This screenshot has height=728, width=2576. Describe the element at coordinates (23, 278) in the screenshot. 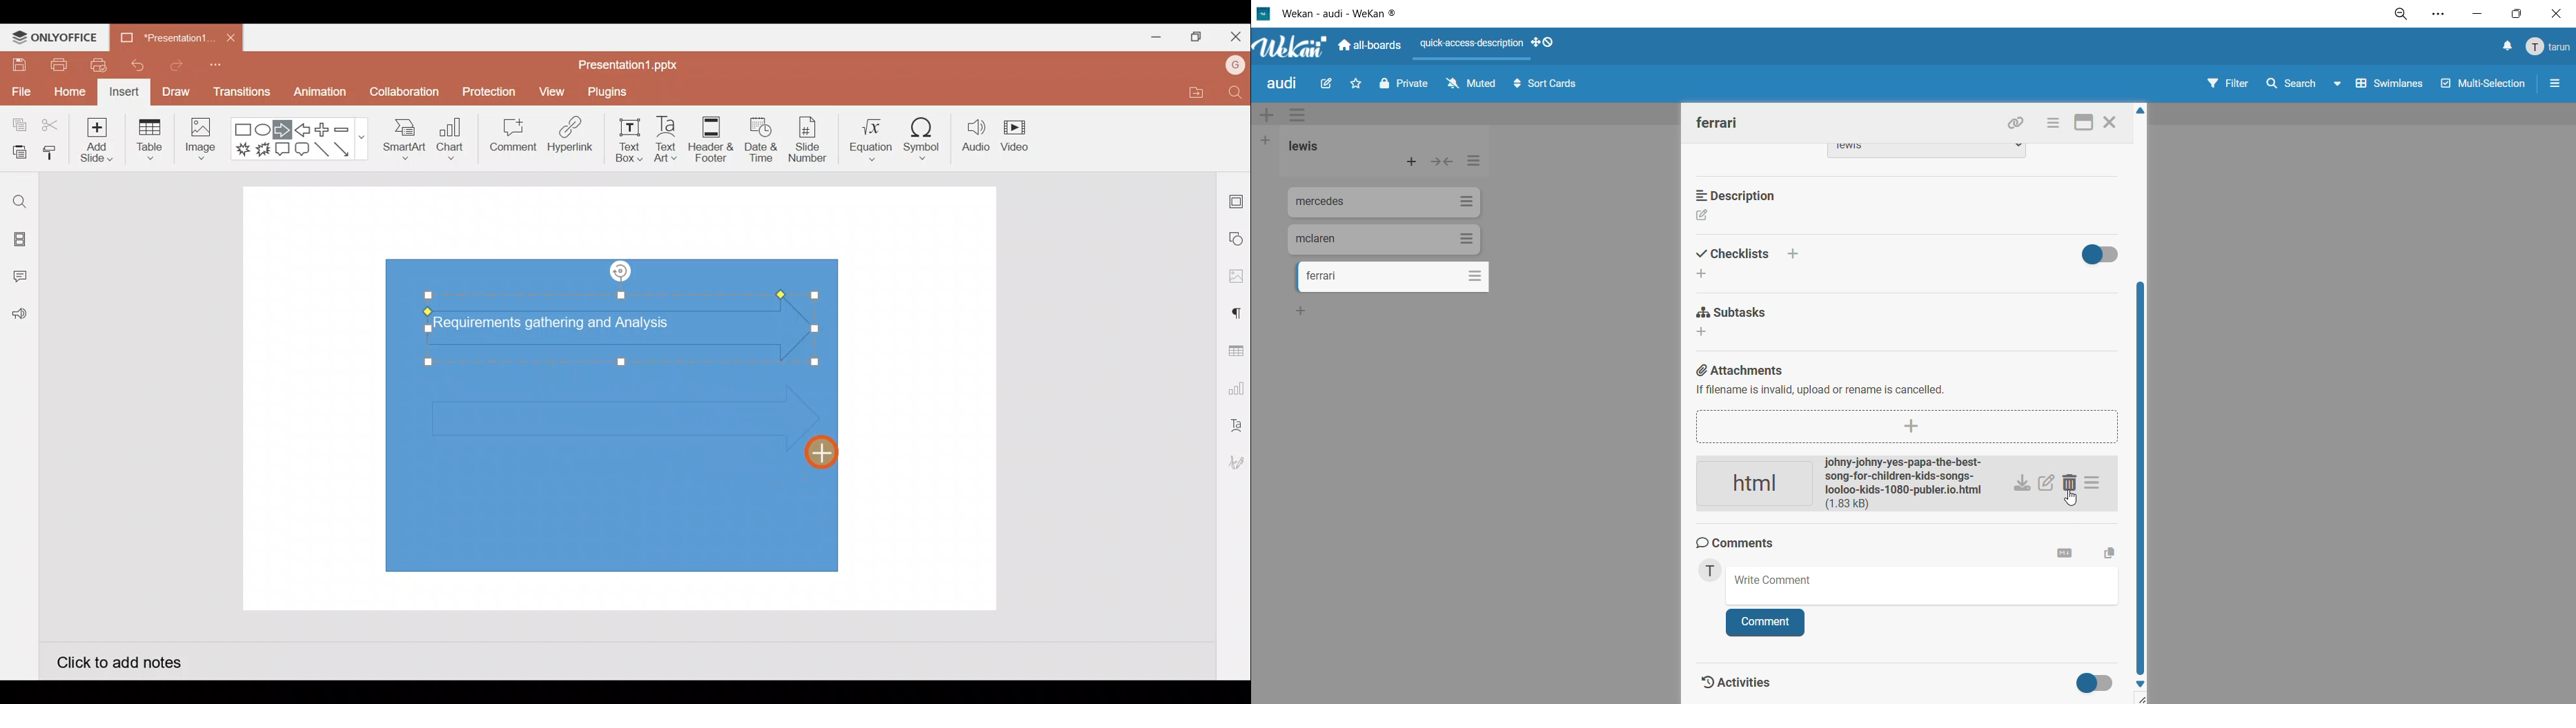

I see `Comments` at that location.